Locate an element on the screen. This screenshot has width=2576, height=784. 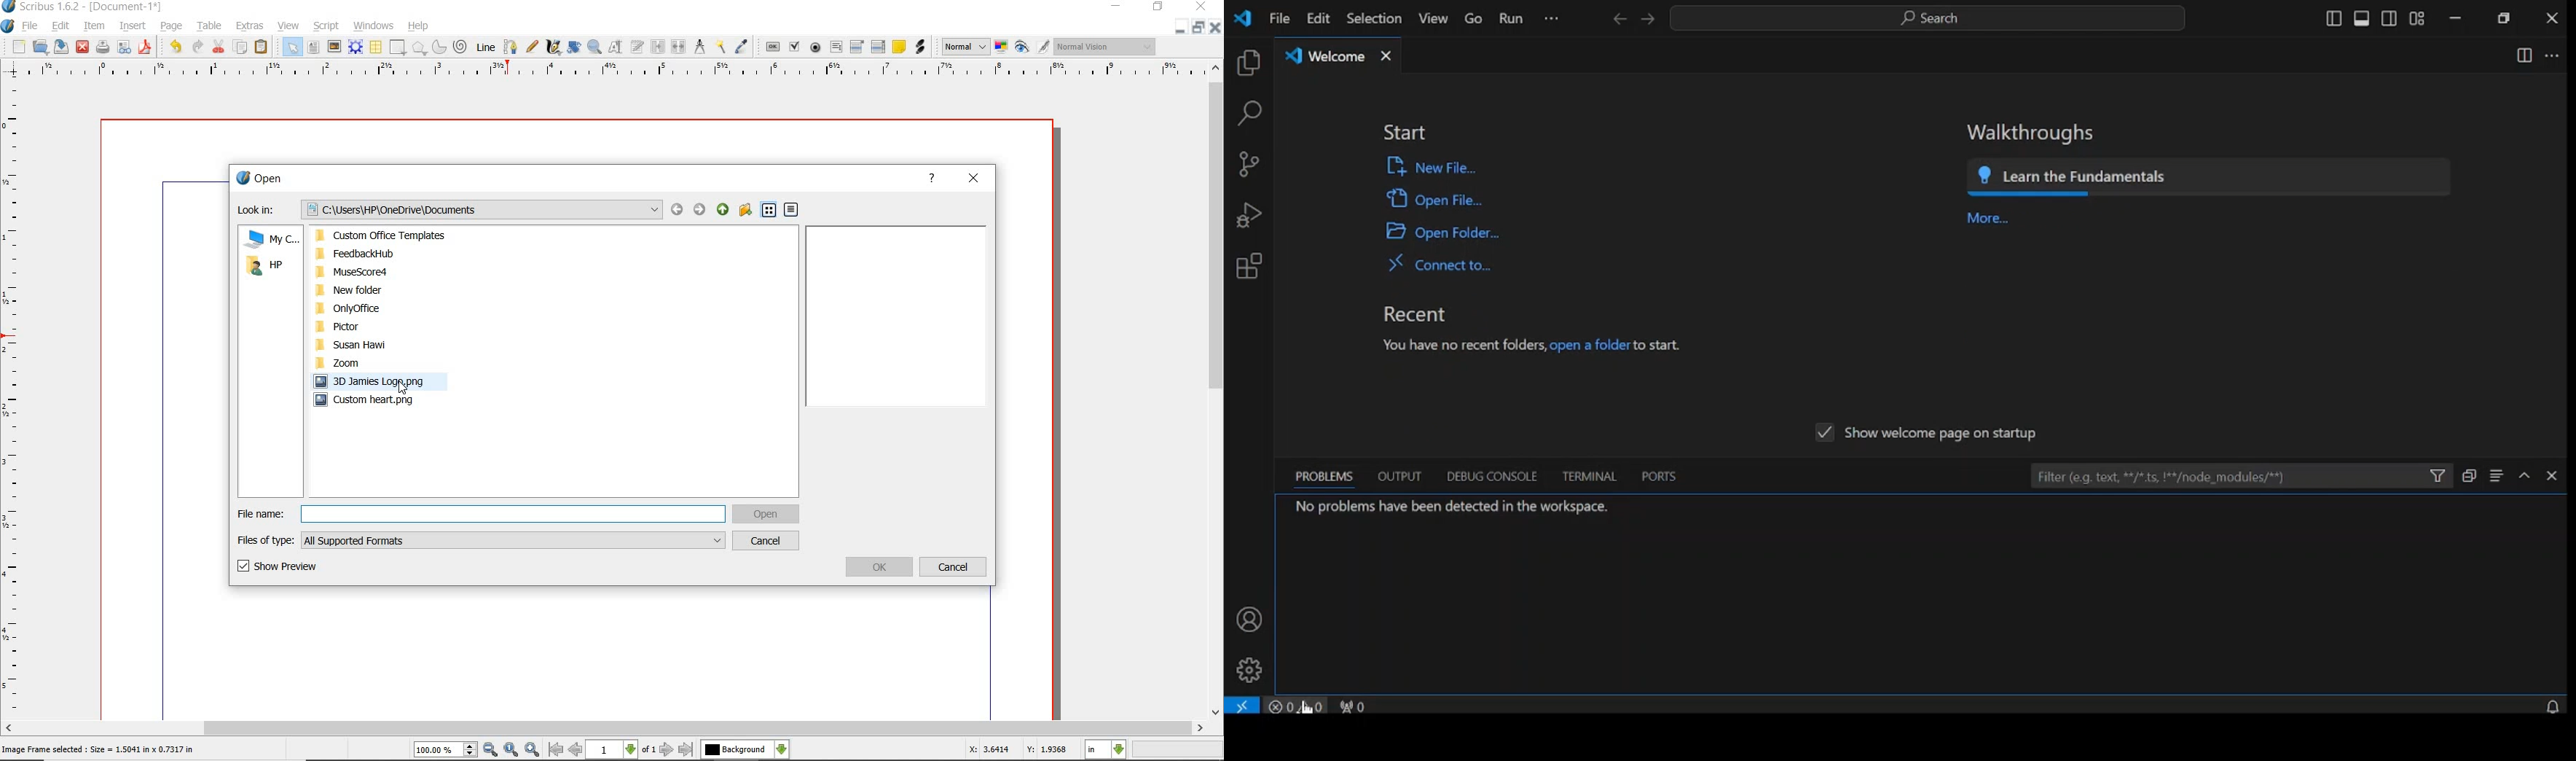
welcome is located at coordinates (1340, 52).